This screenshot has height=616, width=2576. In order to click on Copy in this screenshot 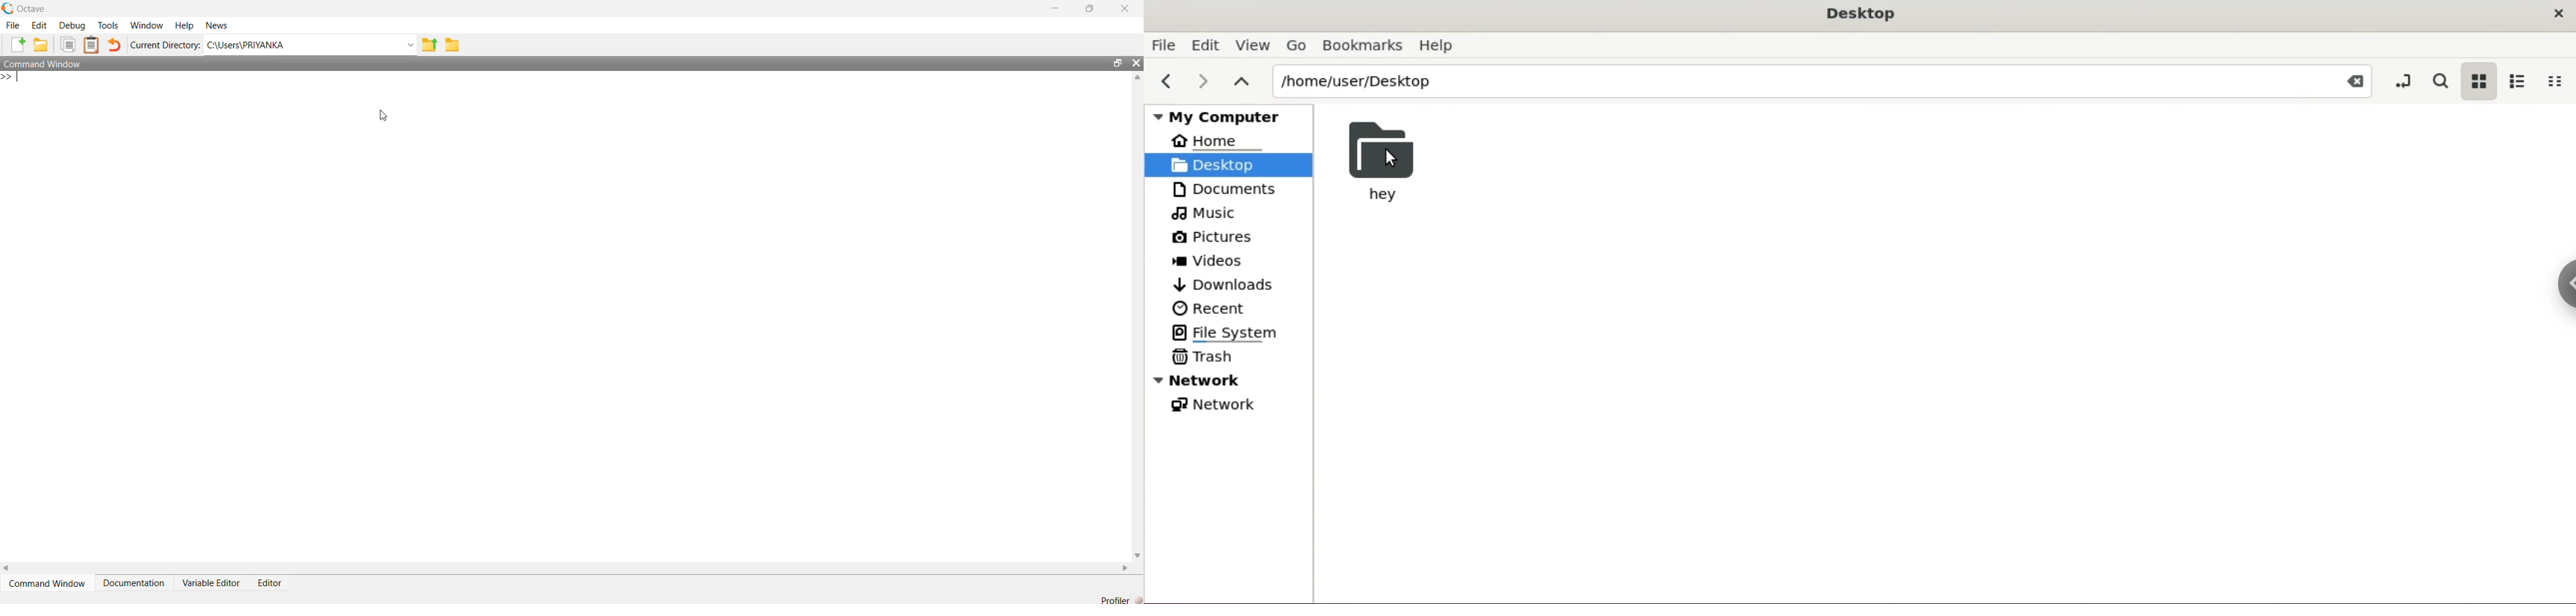, I will do `click(69, 43)`.